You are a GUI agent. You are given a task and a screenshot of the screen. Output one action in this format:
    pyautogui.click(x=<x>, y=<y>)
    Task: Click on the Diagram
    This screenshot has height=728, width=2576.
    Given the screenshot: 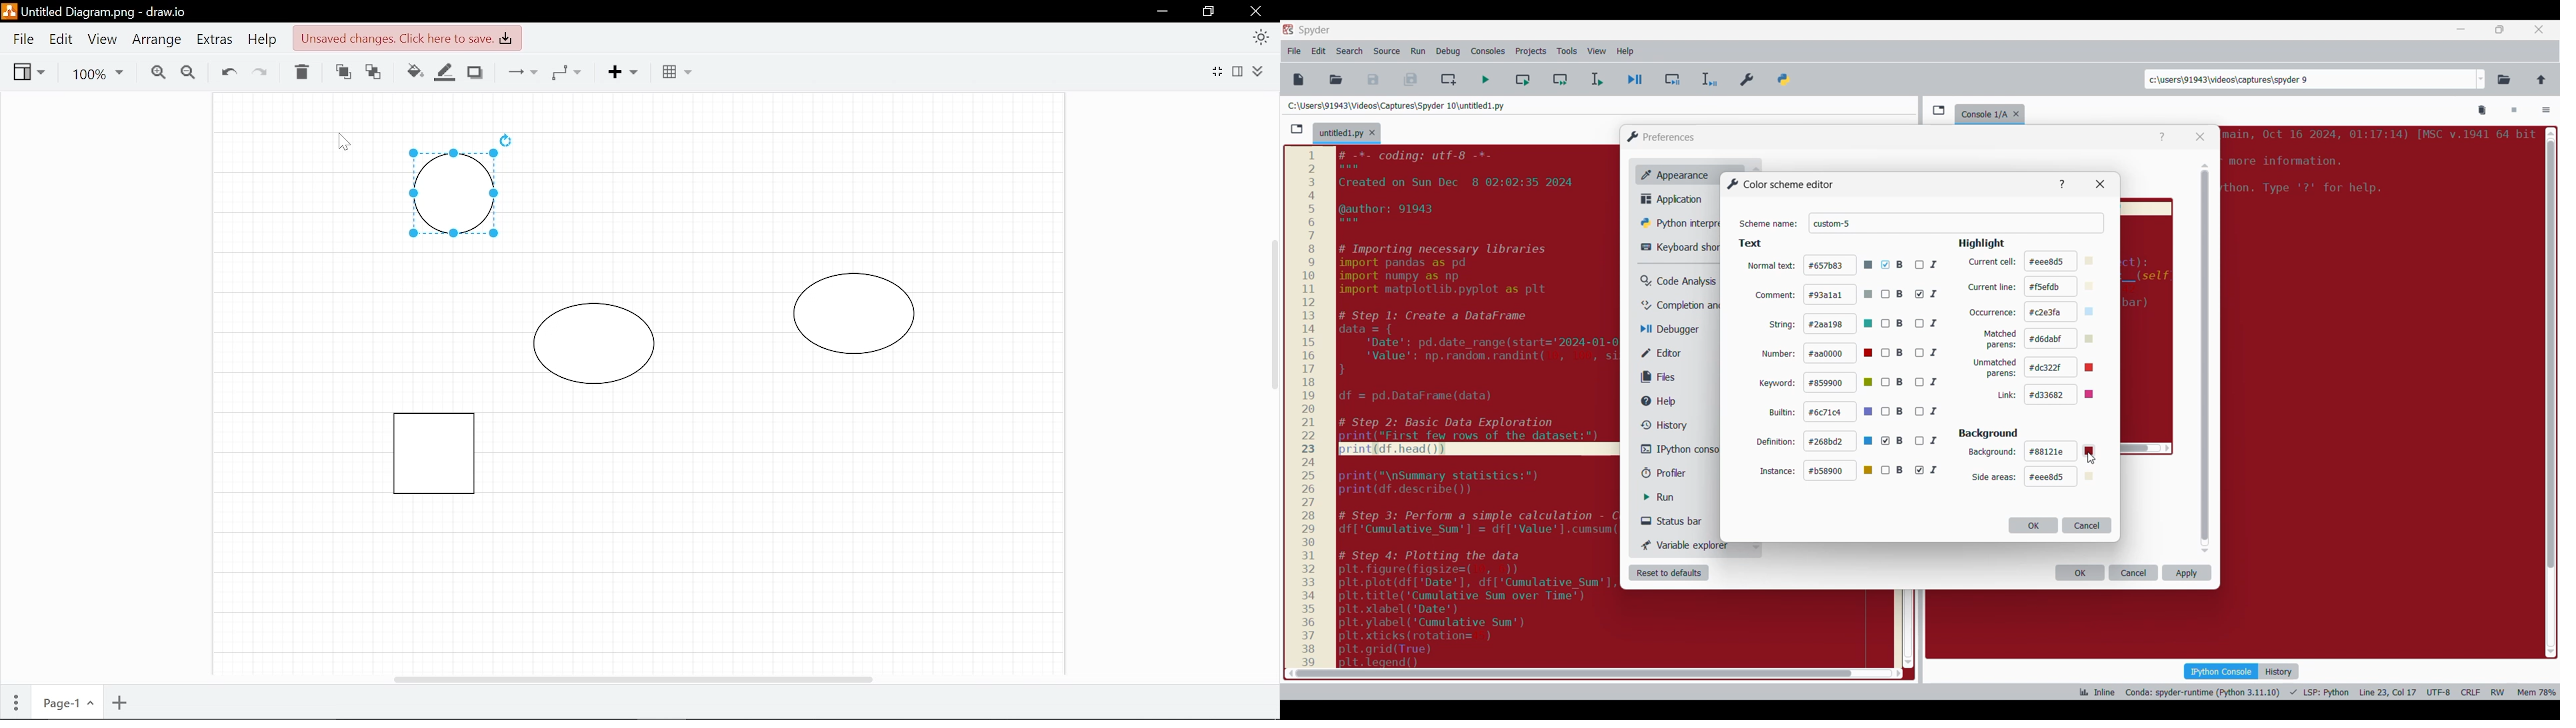 What is the action you would take?
    pyautogui.click(x=434, y=452)
    